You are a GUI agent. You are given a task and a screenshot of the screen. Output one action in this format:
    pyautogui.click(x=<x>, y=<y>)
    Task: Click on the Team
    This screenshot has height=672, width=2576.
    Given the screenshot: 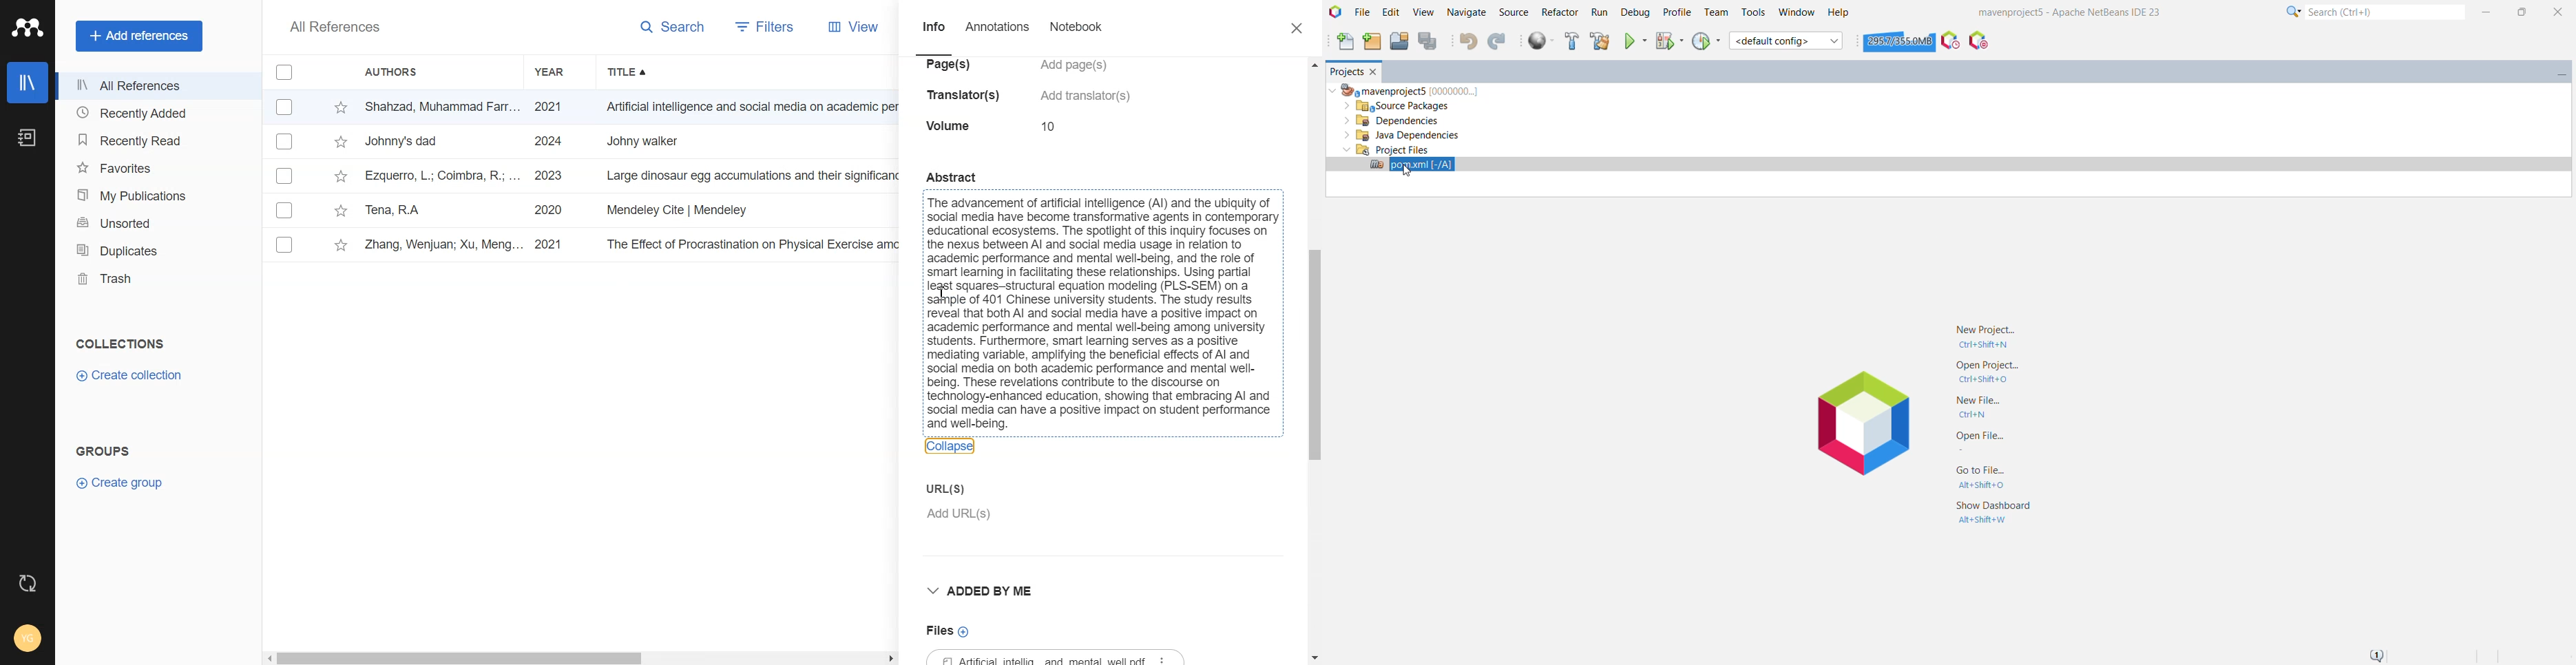 What is the action you would take?
    pyautogui.click(x=1715, y=12)
    